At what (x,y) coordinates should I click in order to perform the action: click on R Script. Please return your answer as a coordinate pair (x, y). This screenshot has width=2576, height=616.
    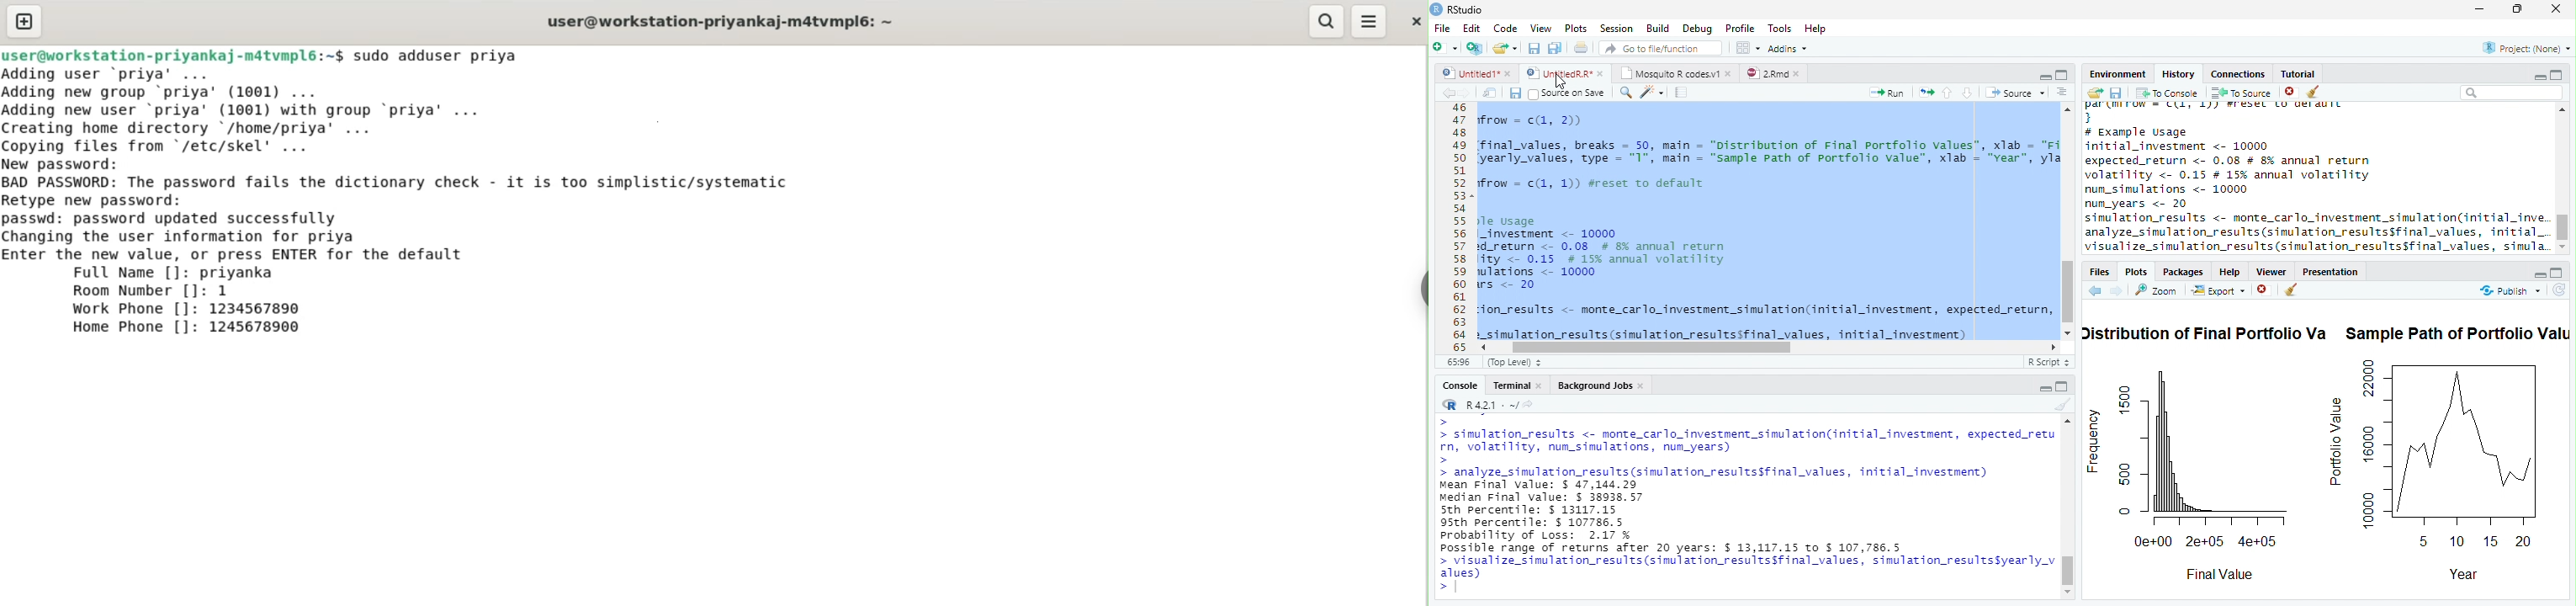
    Looking at the image, I should click on (2049, 362).